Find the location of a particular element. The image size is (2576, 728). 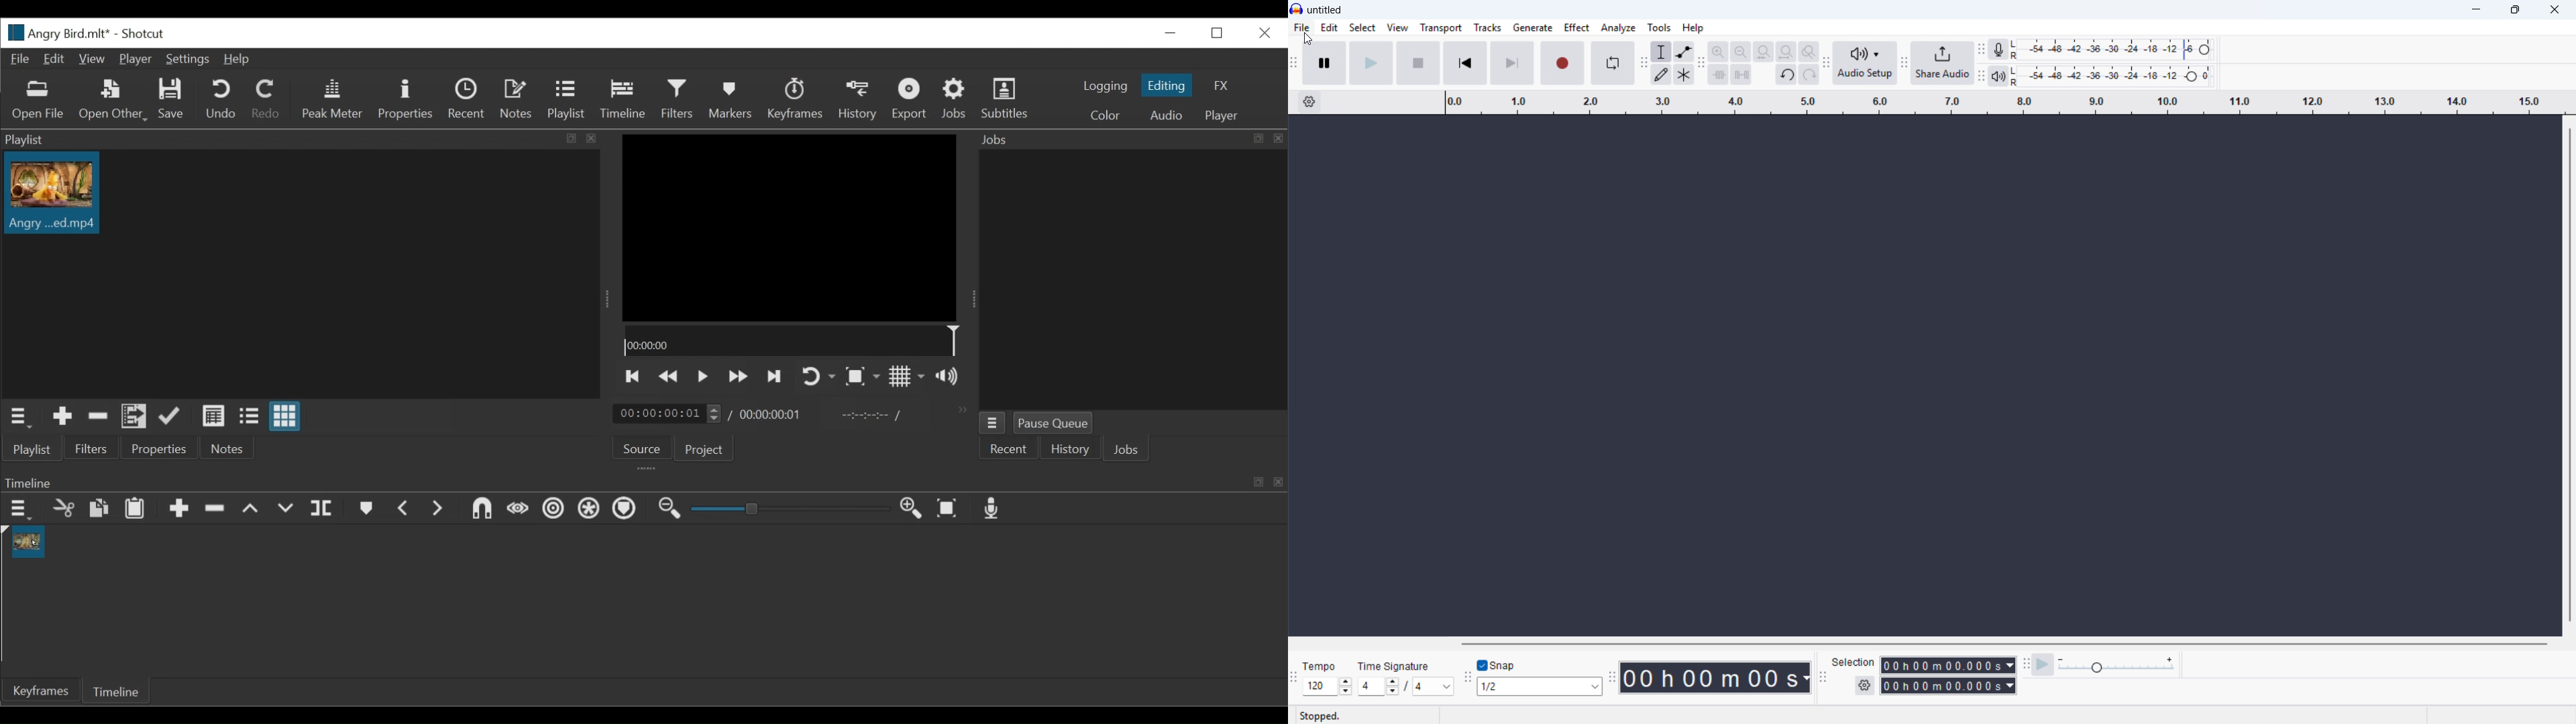

Close is located at coordinates (1172, 33).